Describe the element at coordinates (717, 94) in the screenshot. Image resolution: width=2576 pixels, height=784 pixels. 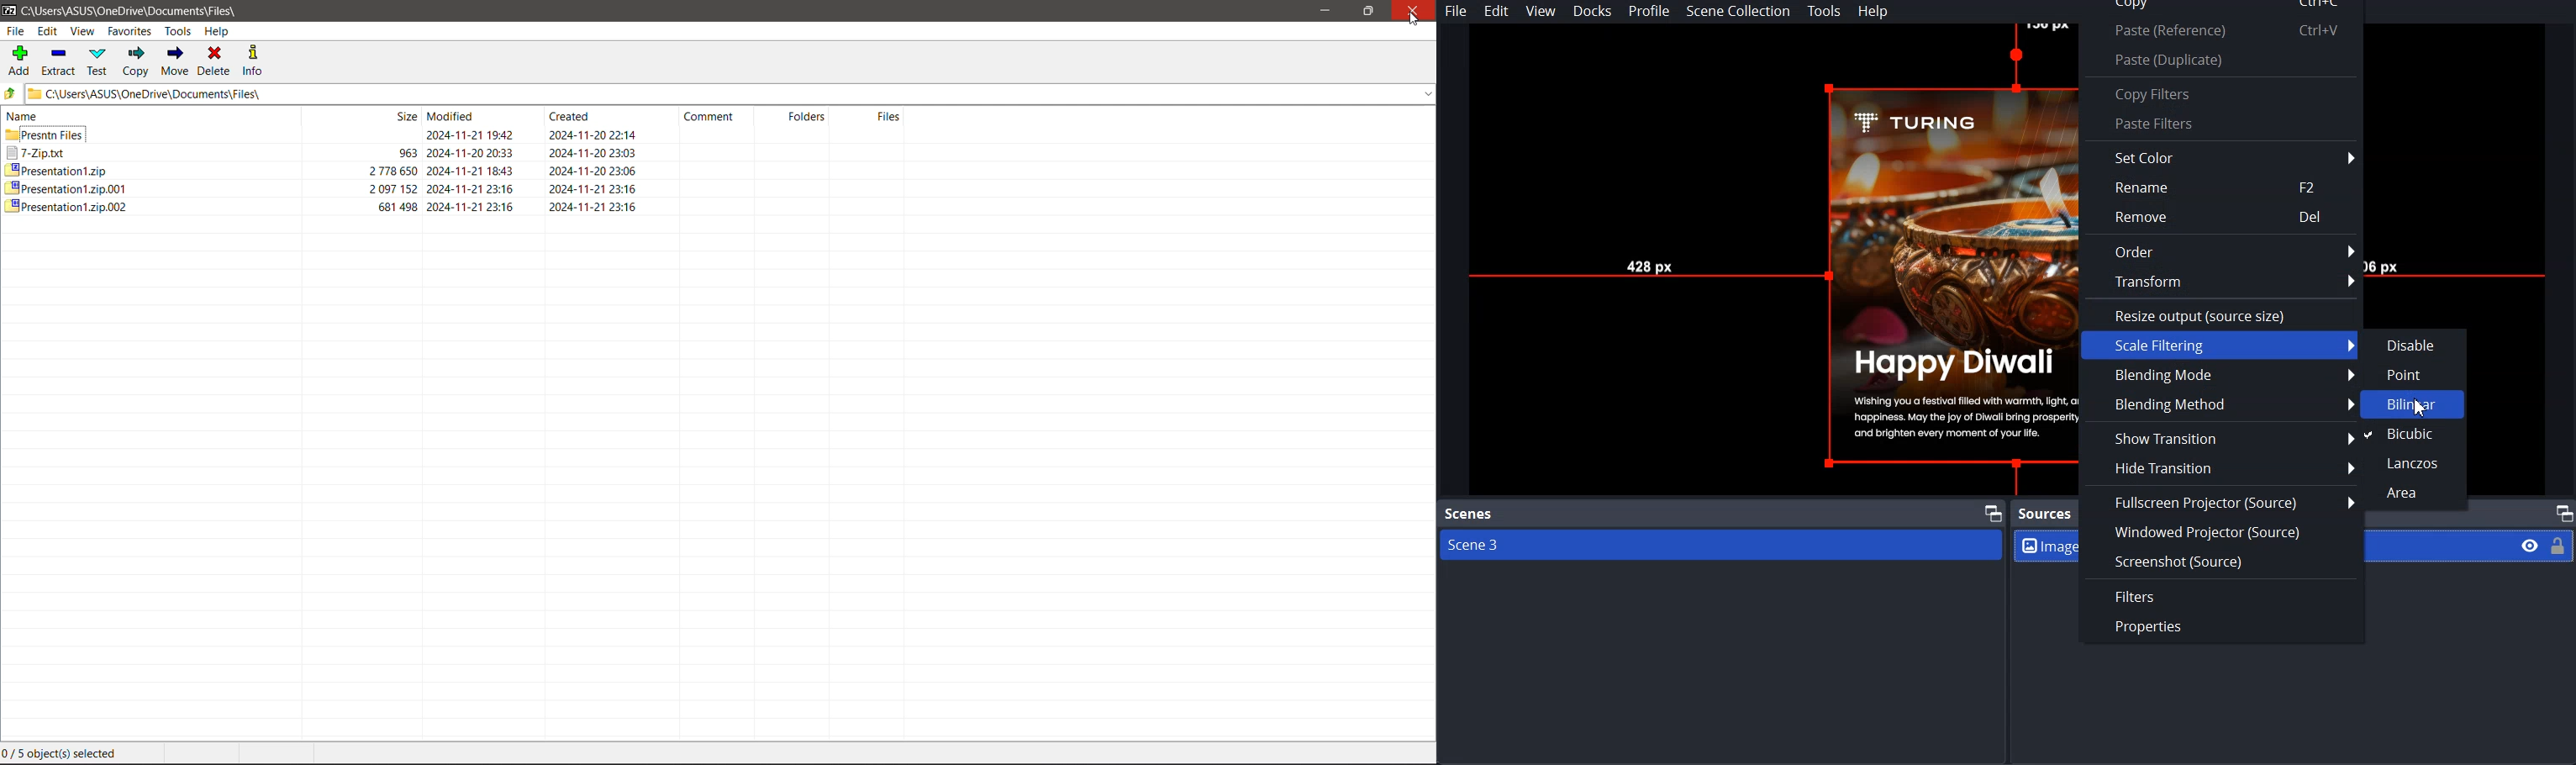
I see `Current Folder Location Path` at that location.